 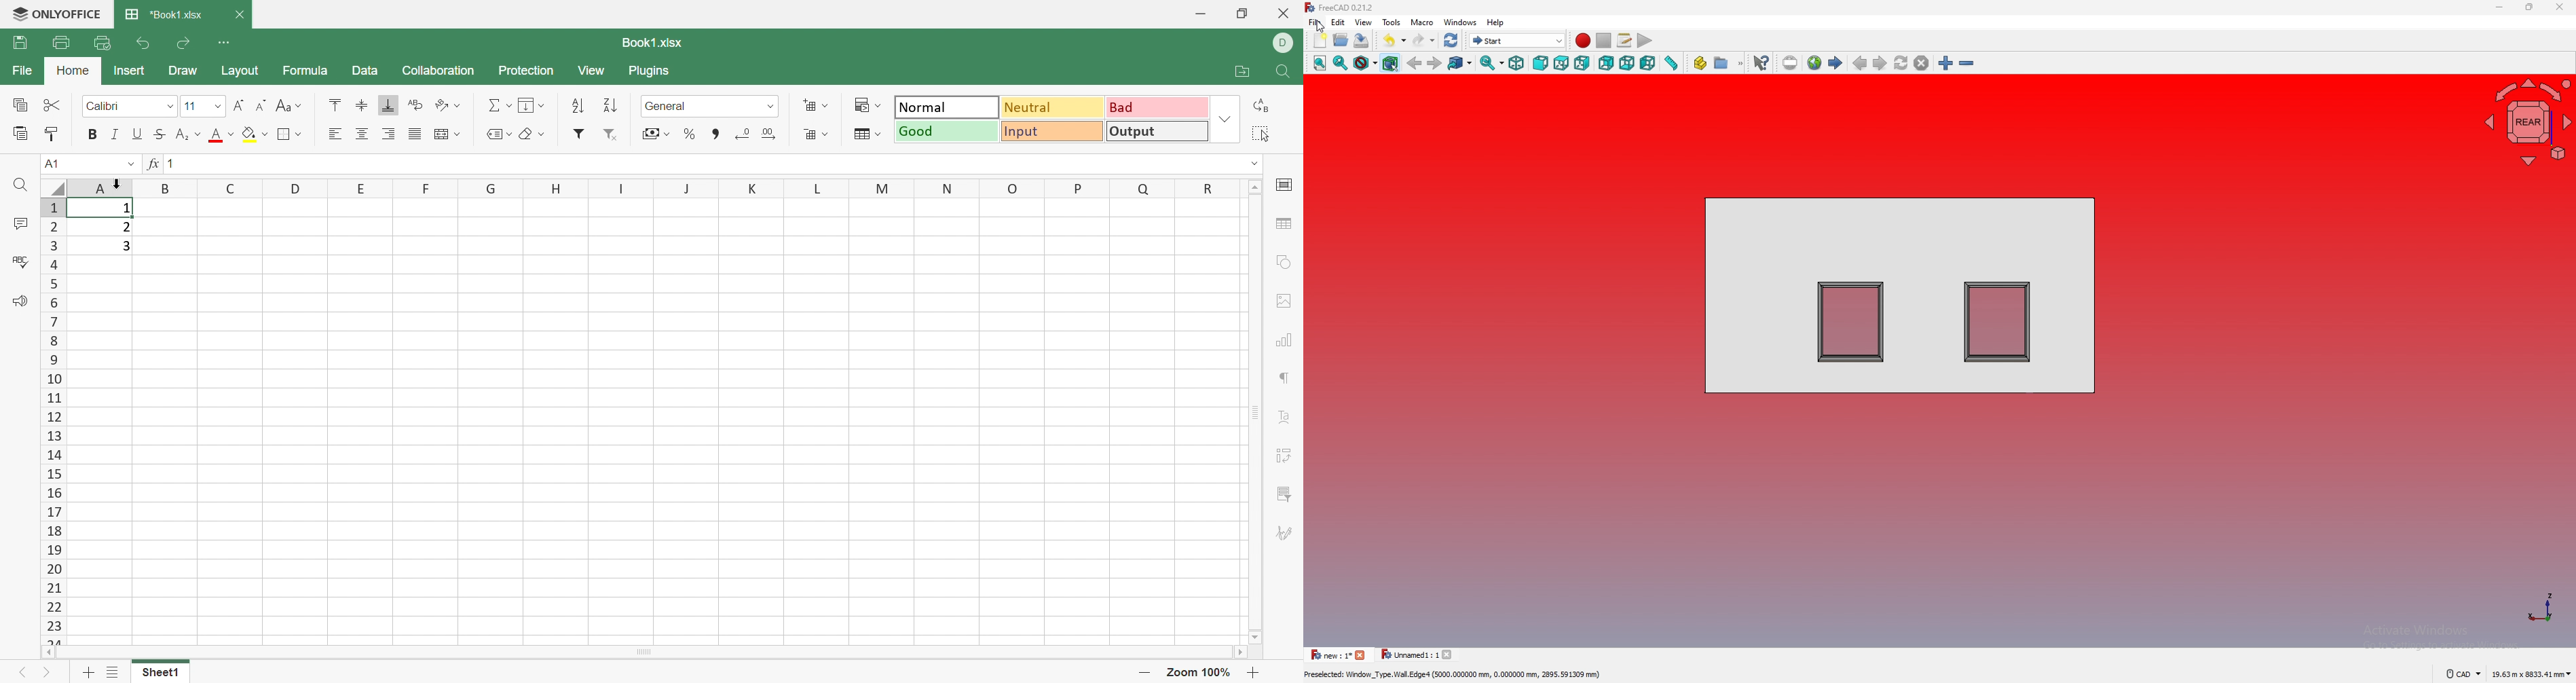 I want to click on Undo, so click(x=145, y=42).